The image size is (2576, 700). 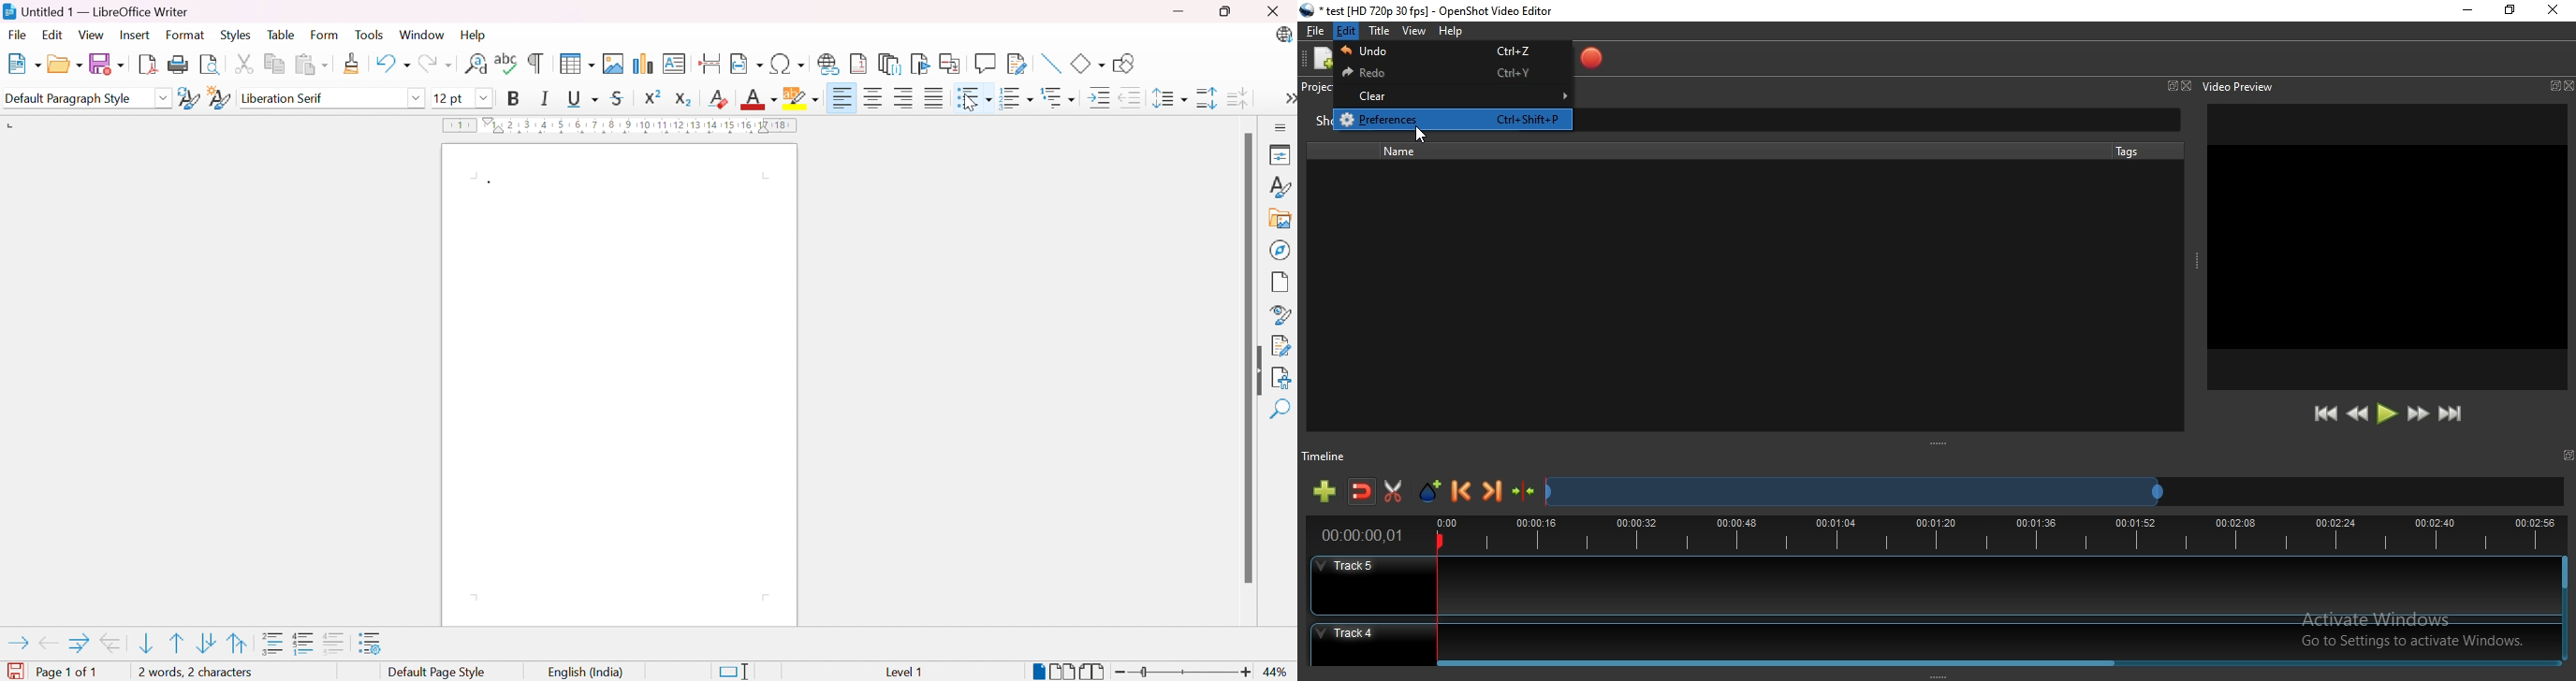 What do you see at coordinates (1397, 492) in the screenshot?
I see `Enable razor` at bounding box center [1397, 492].